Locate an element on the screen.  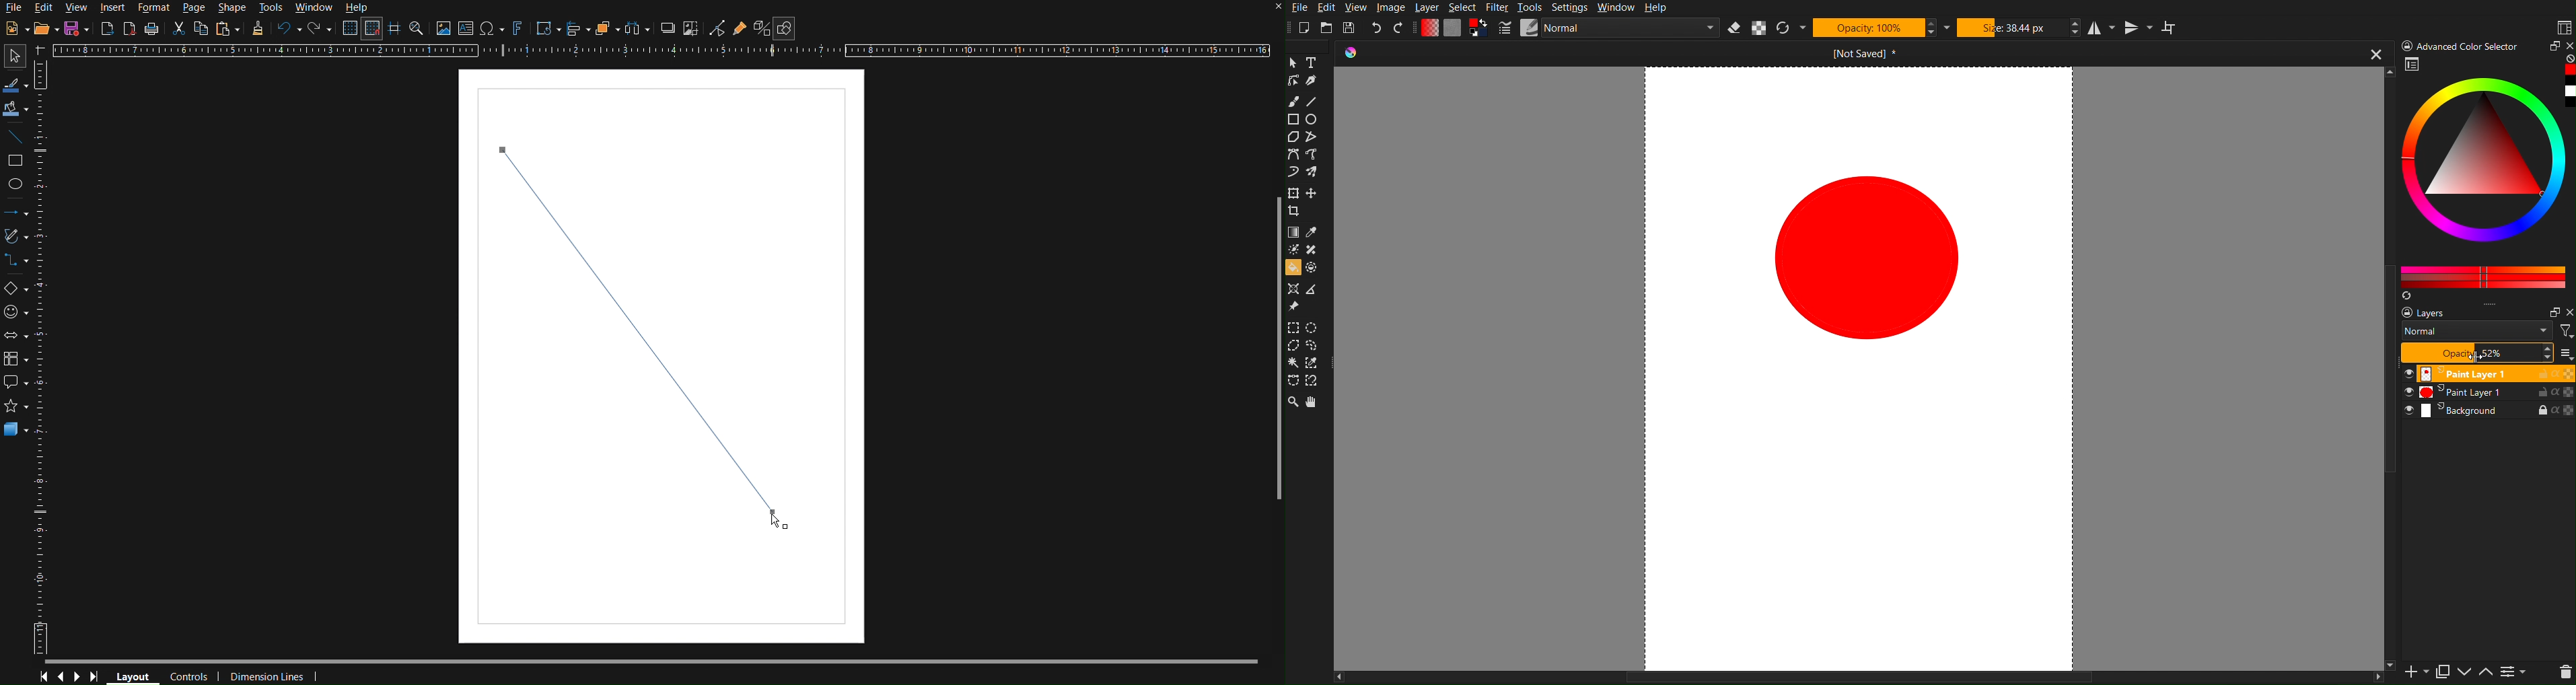
Next is located at coordinates (77, 676).